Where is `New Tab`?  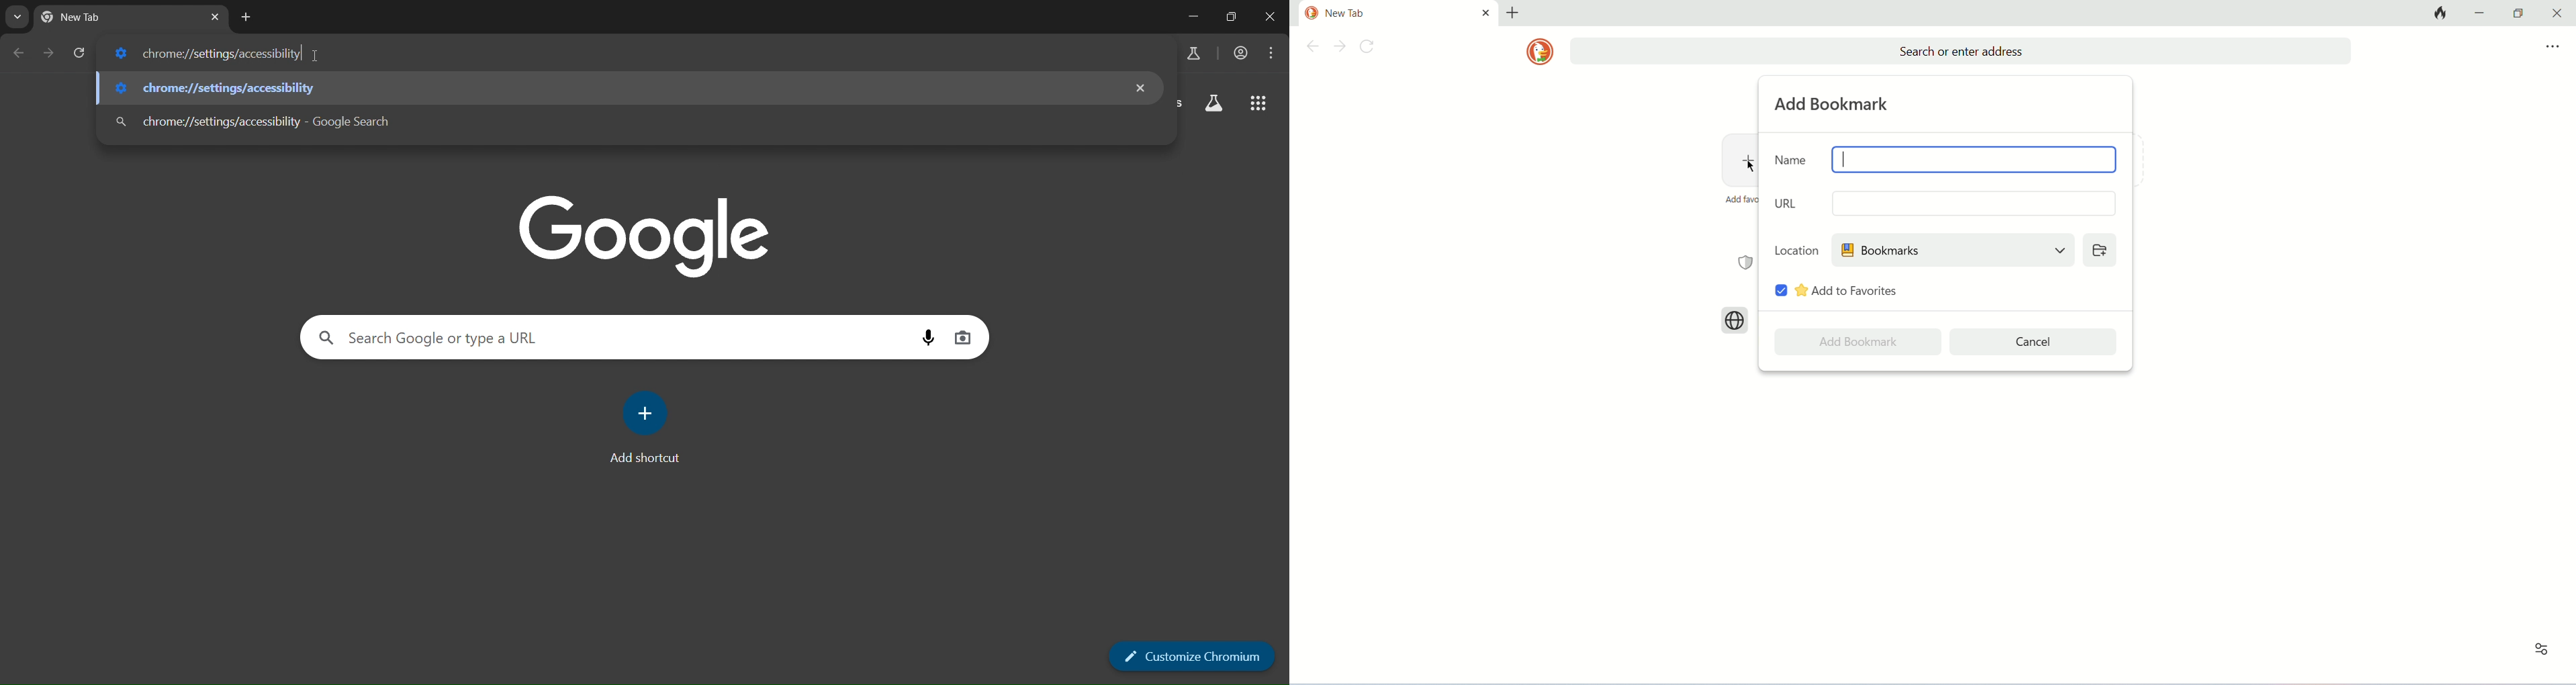
New Tab is located at coordinates (97, 15).